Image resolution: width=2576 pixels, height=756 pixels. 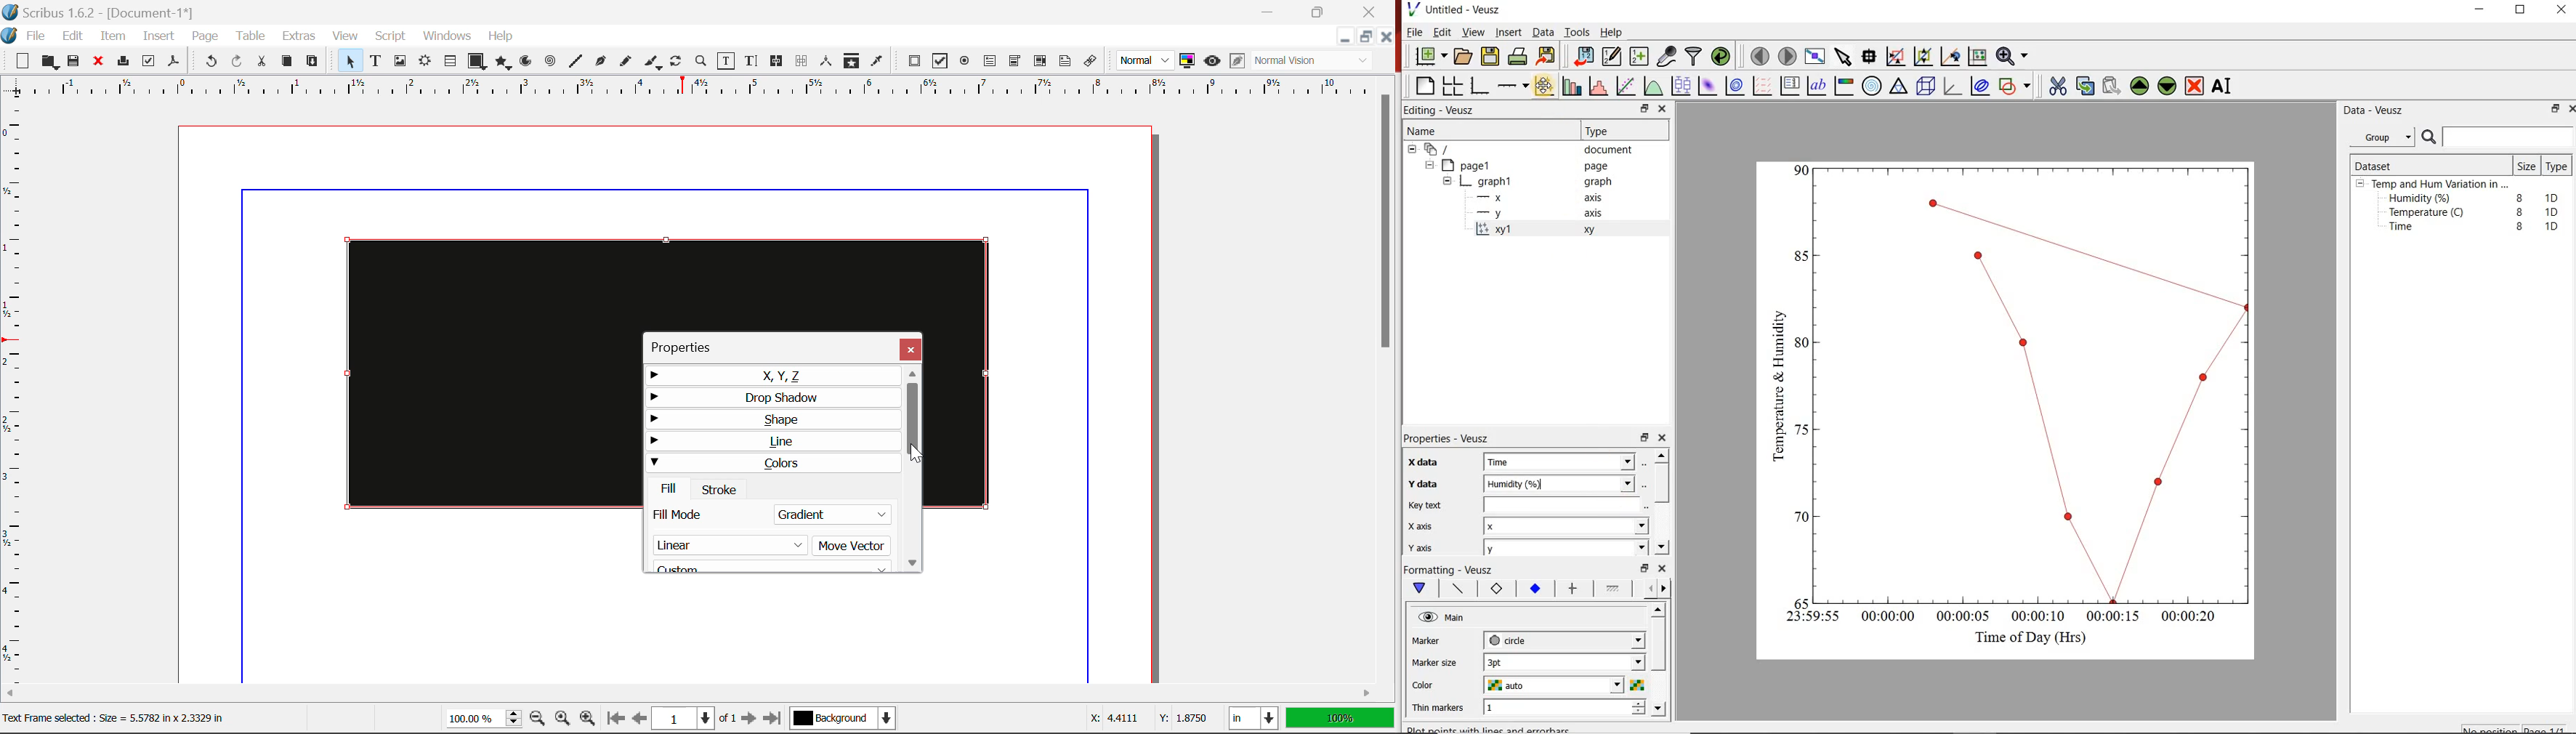 I want to click on edit text, so click(x=1642, y=506).